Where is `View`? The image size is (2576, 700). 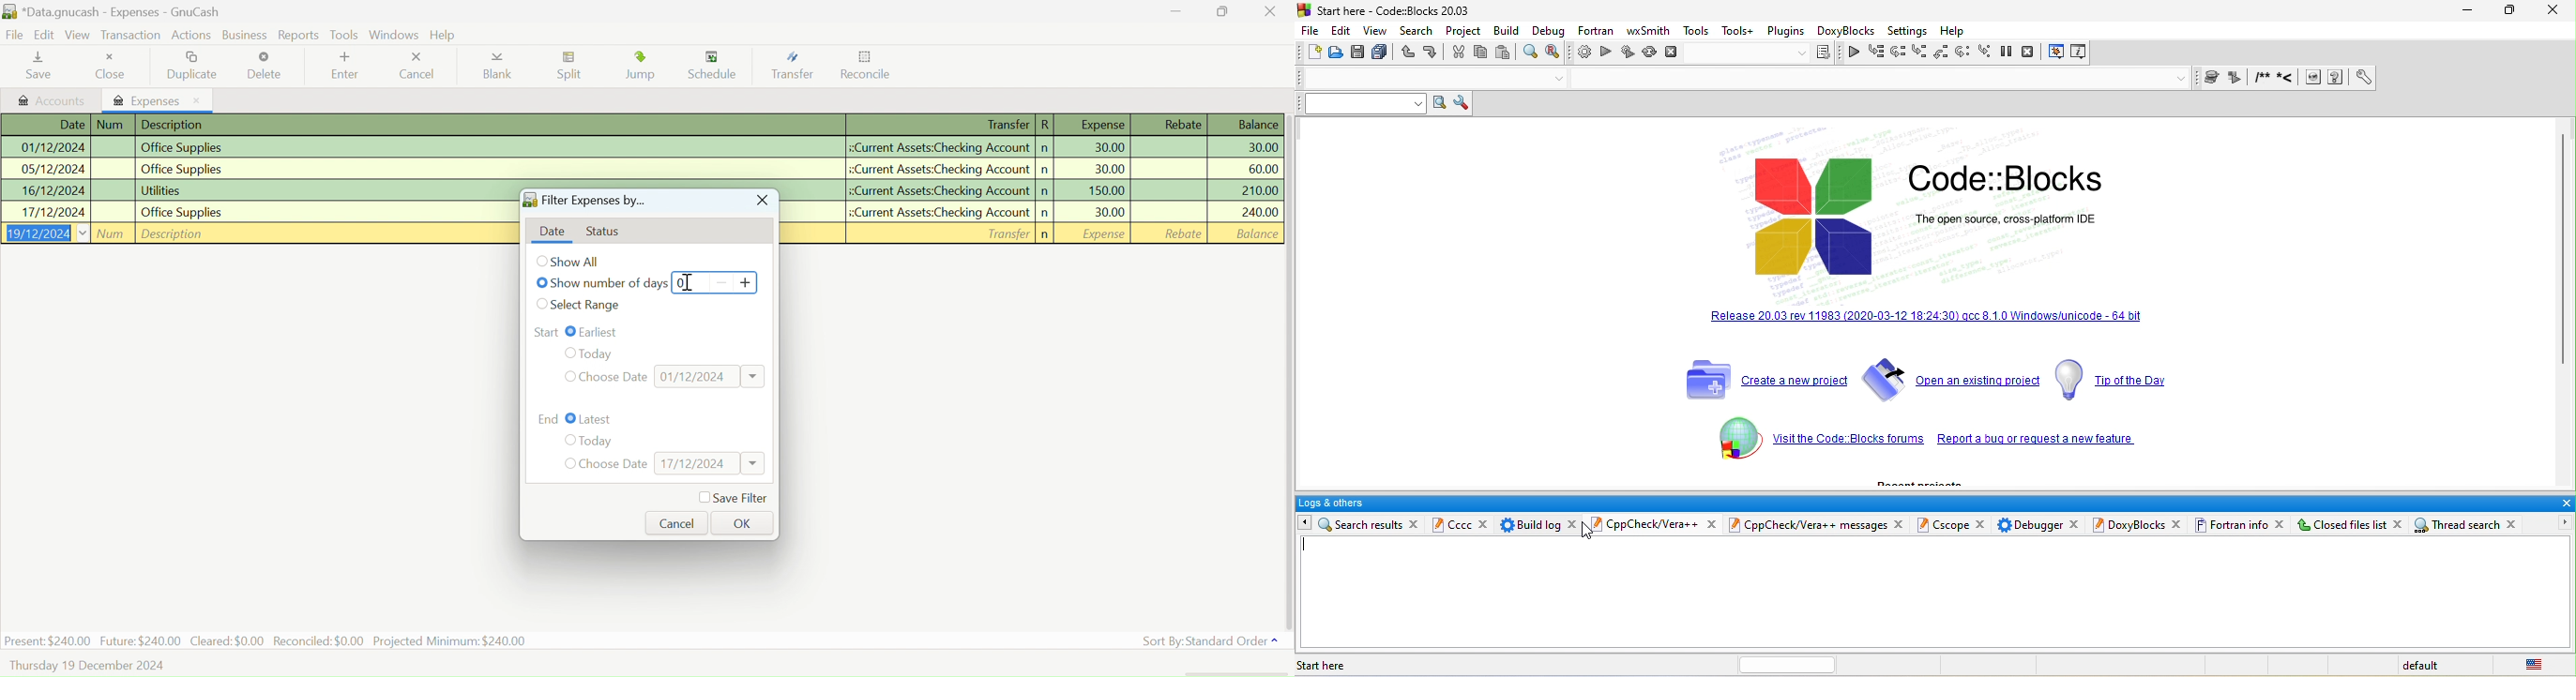
View is located at coordinates (78, 37).